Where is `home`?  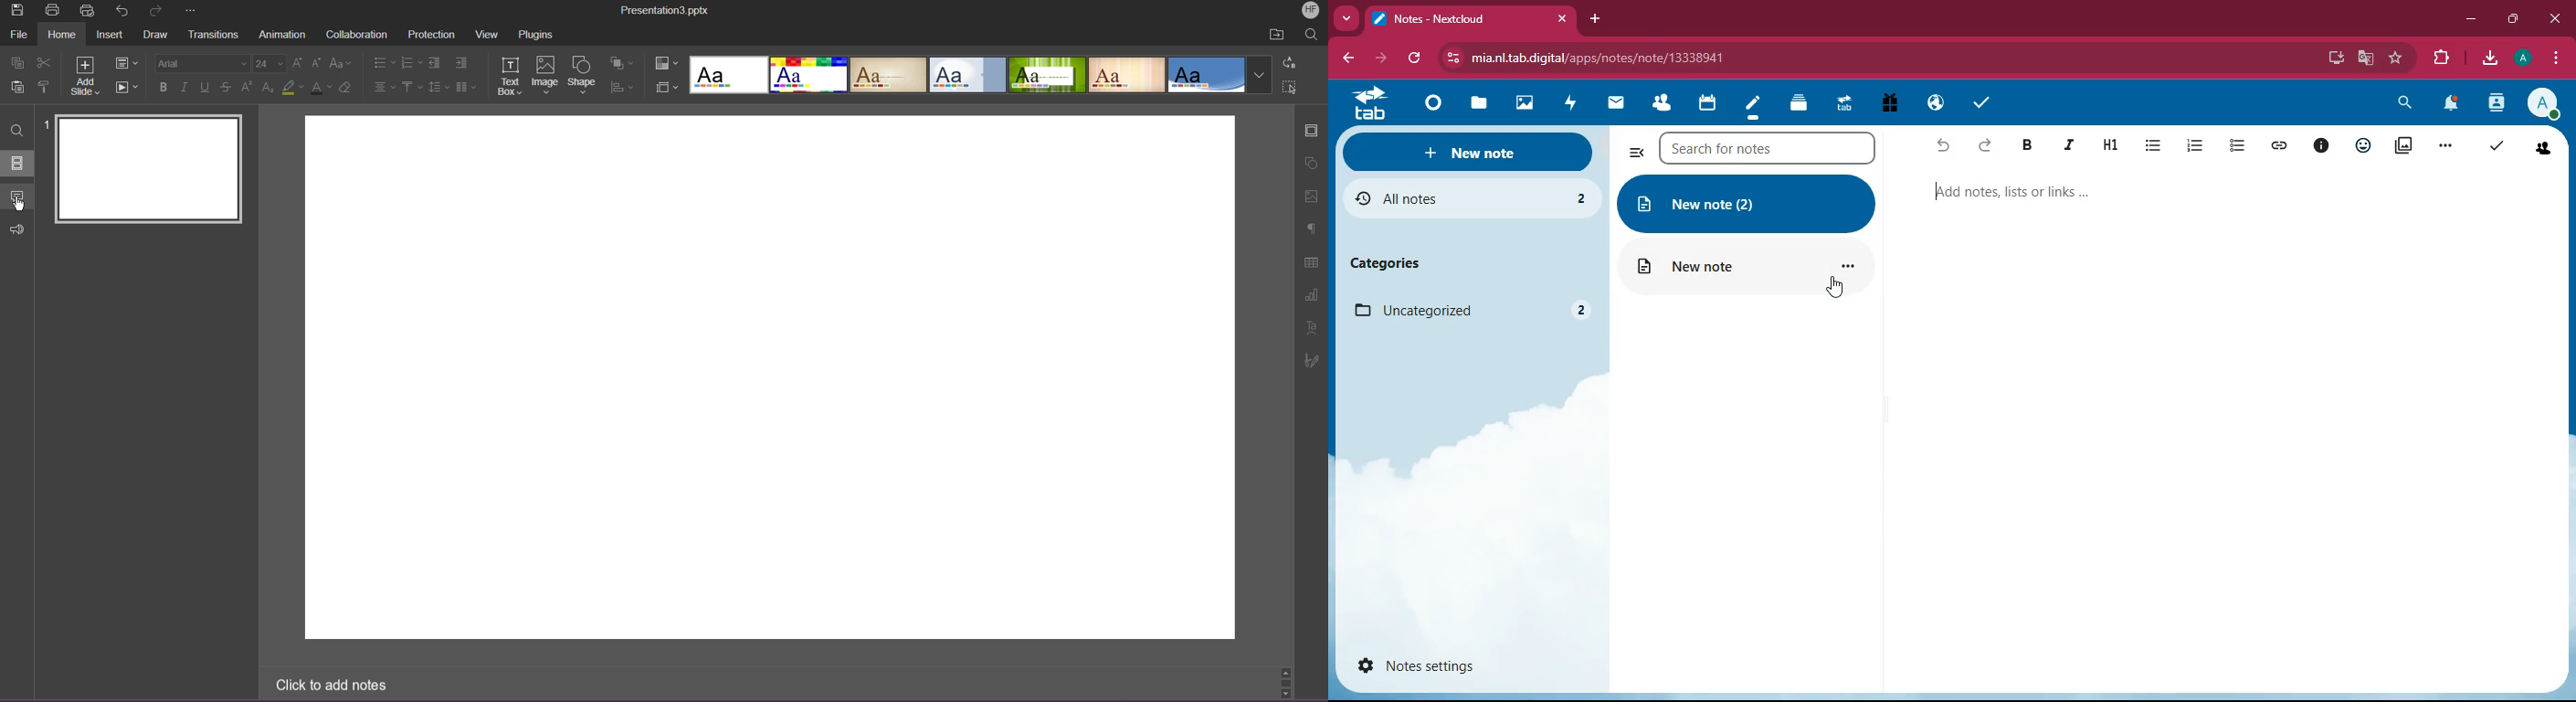 home is located at coordinates (63, 36).